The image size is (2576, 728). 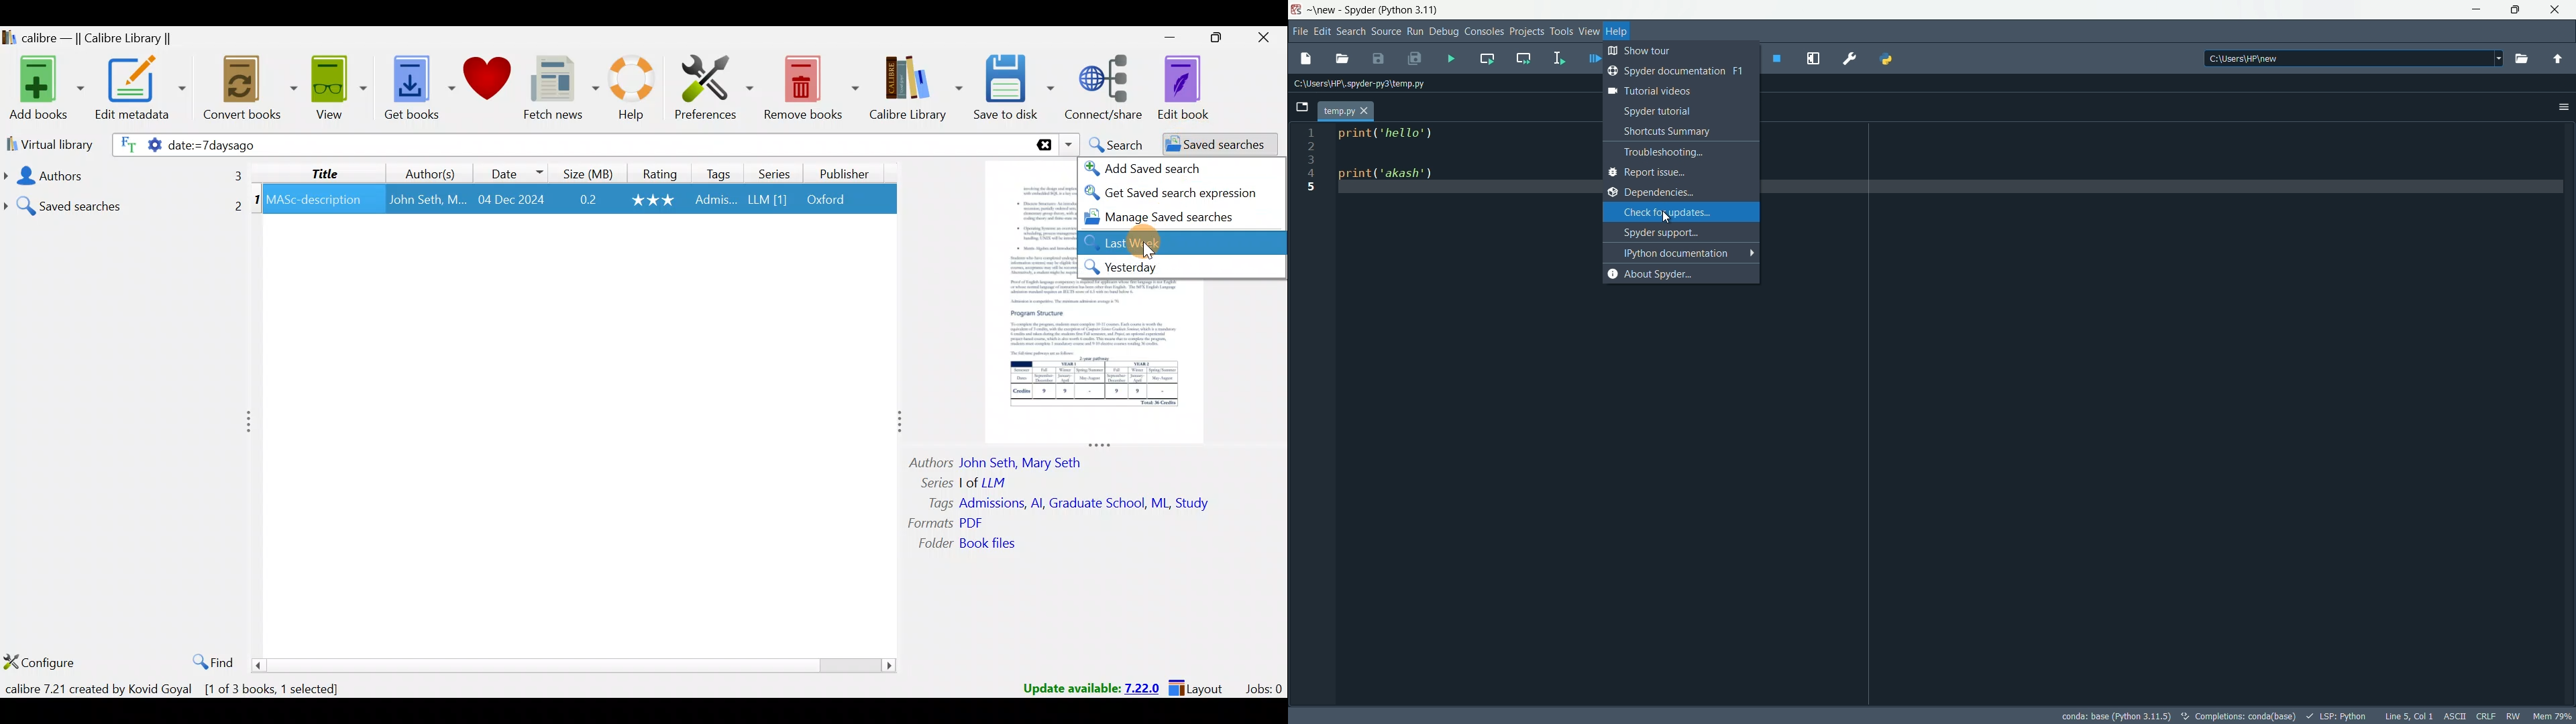 What do you see at coordinates (1323, 31) in the screenshot?
I see `edit menu` at bounding box center [1323, 31].